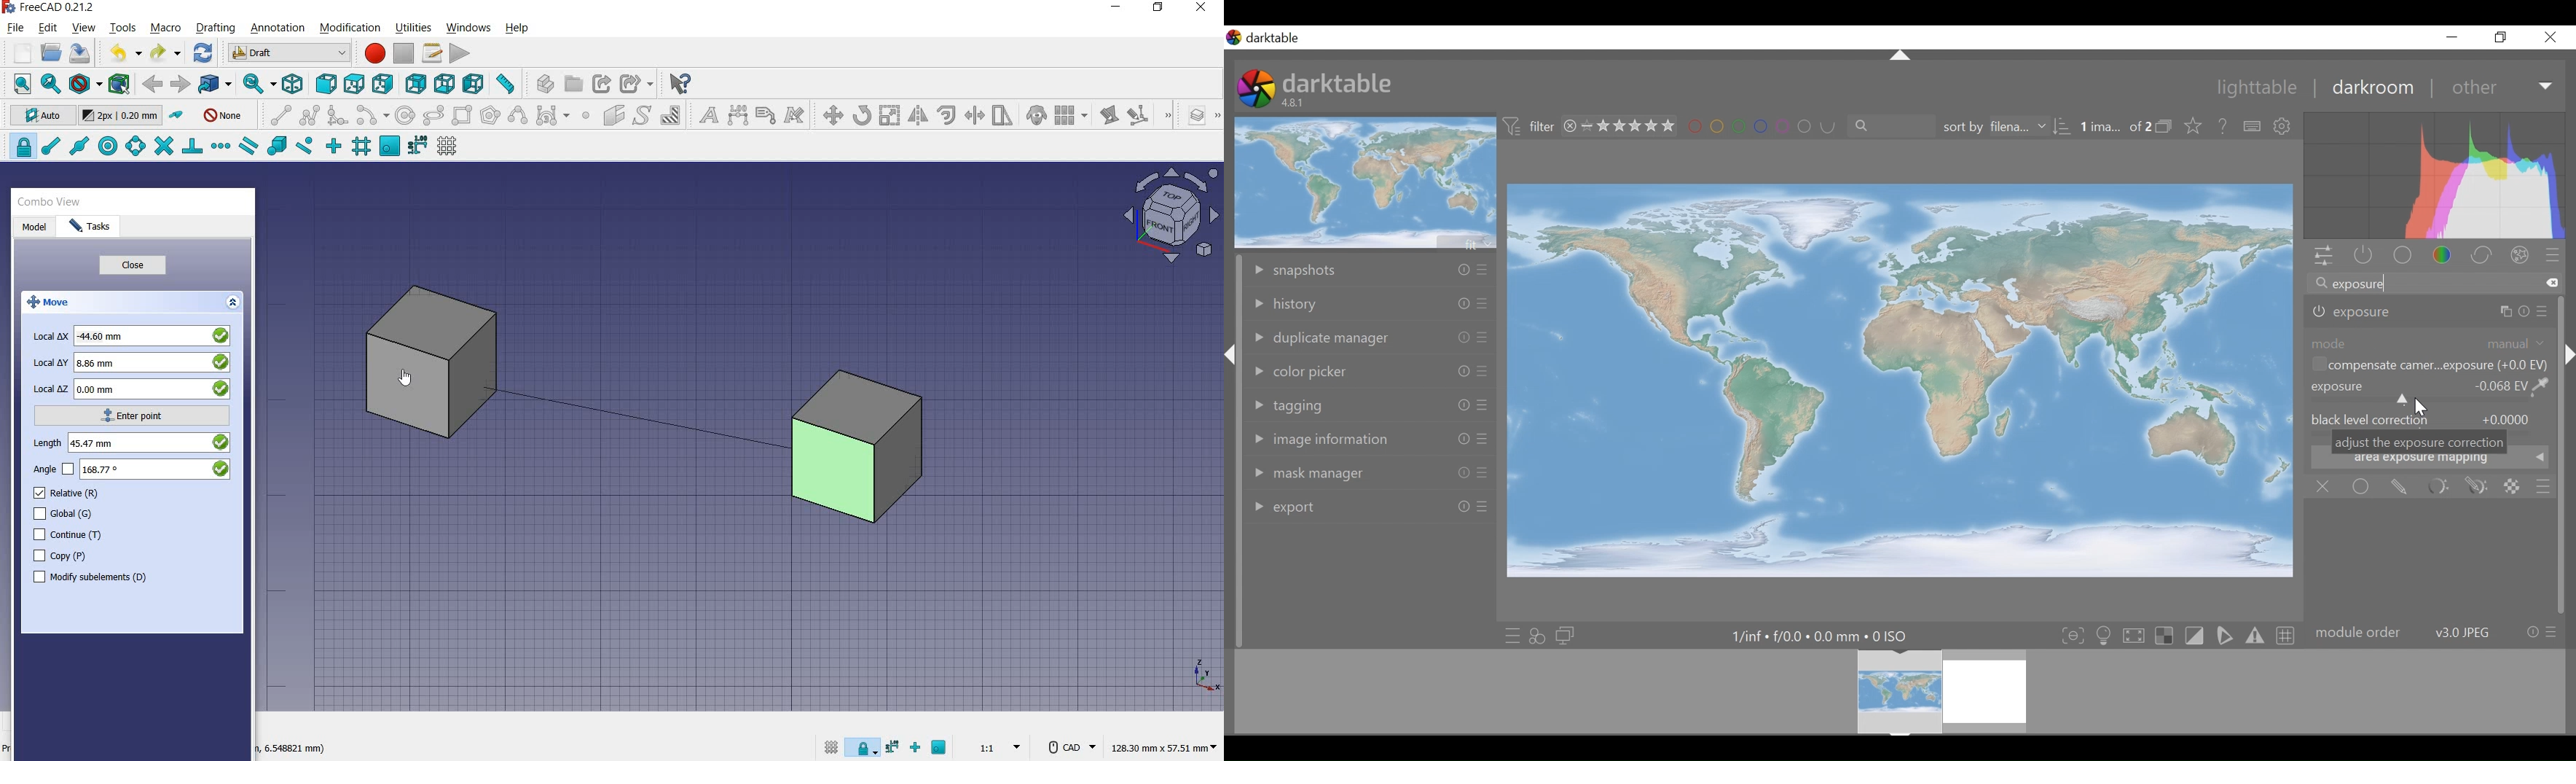 Image resolution: width=2576 pixels, height=784 pixels. I want to click on snap working plane, so click(390, 147).